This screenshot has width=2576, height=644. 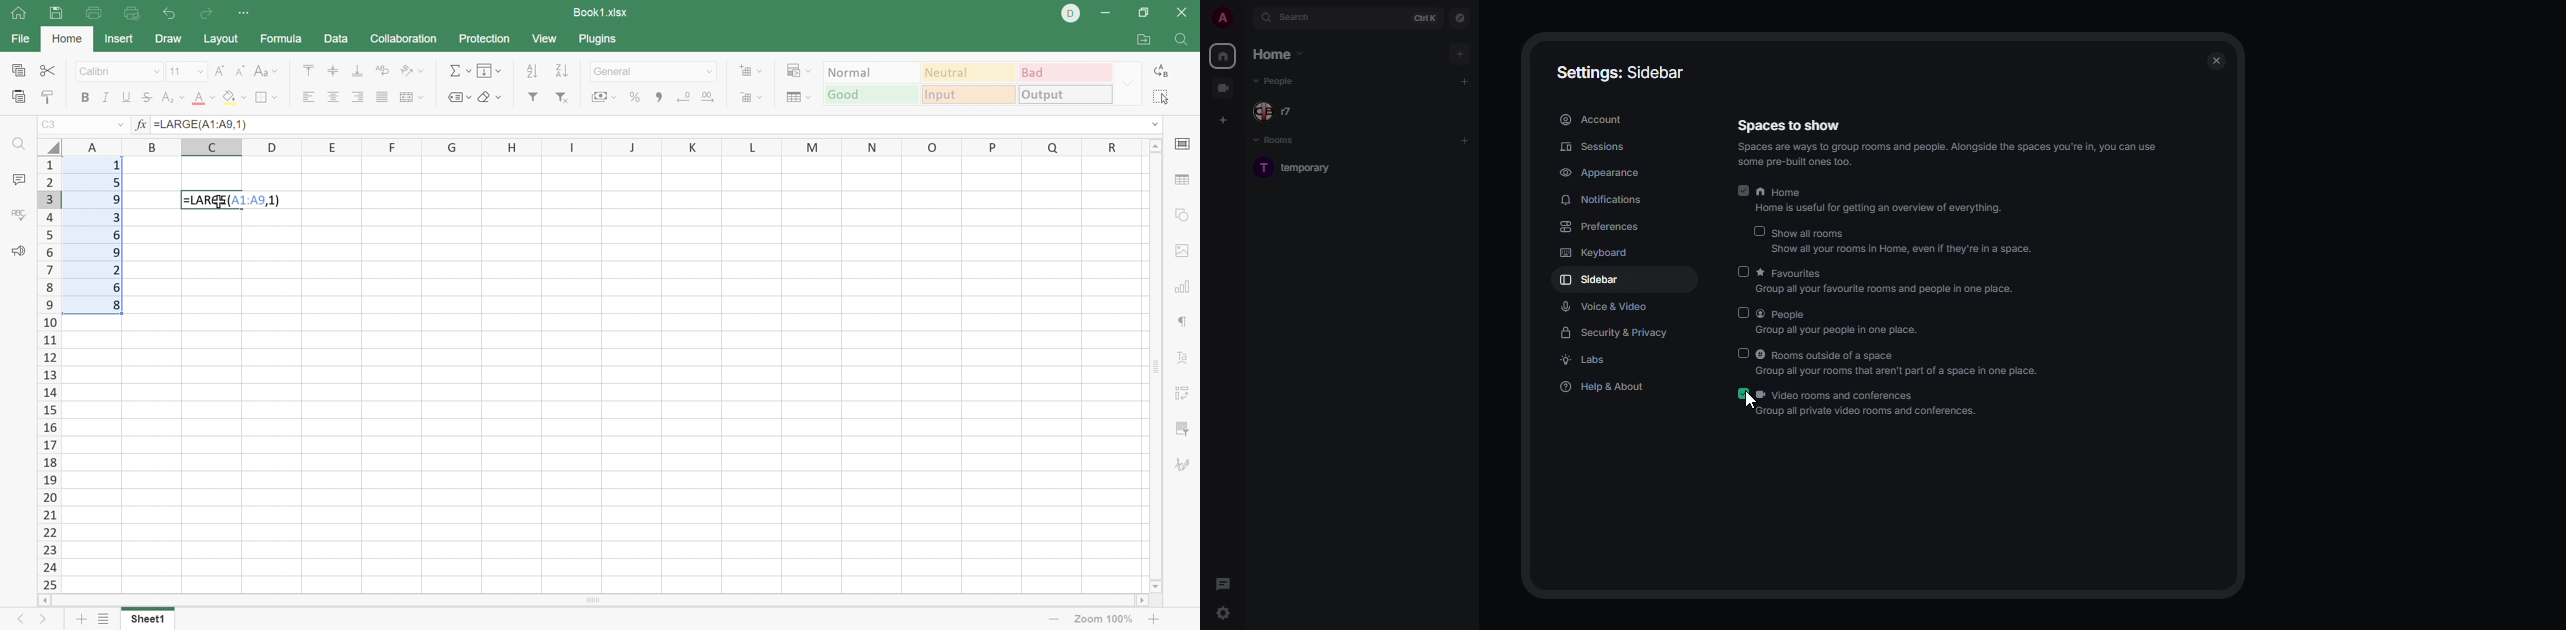 I want to click on shape settings, so click(x=1186, y=217).